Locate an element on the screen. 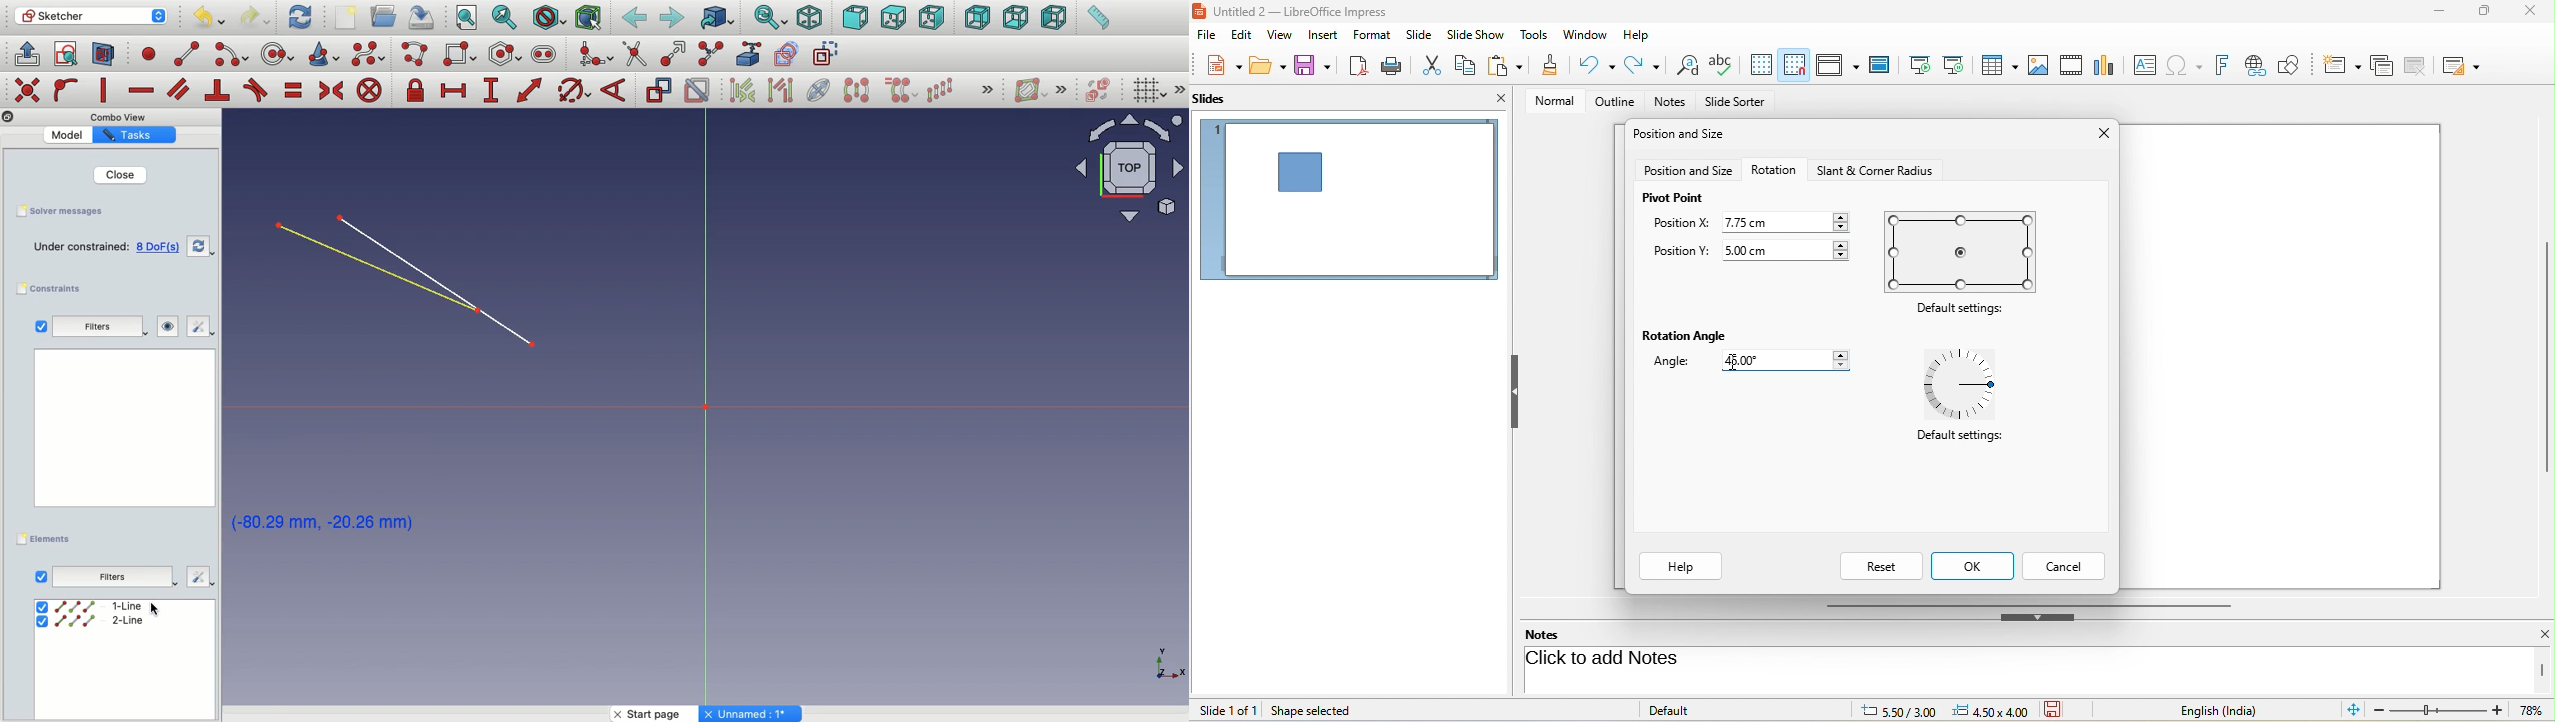 The width and height of the screenshot is (2576, 728). zoom is located at coordinates (2462, 712).